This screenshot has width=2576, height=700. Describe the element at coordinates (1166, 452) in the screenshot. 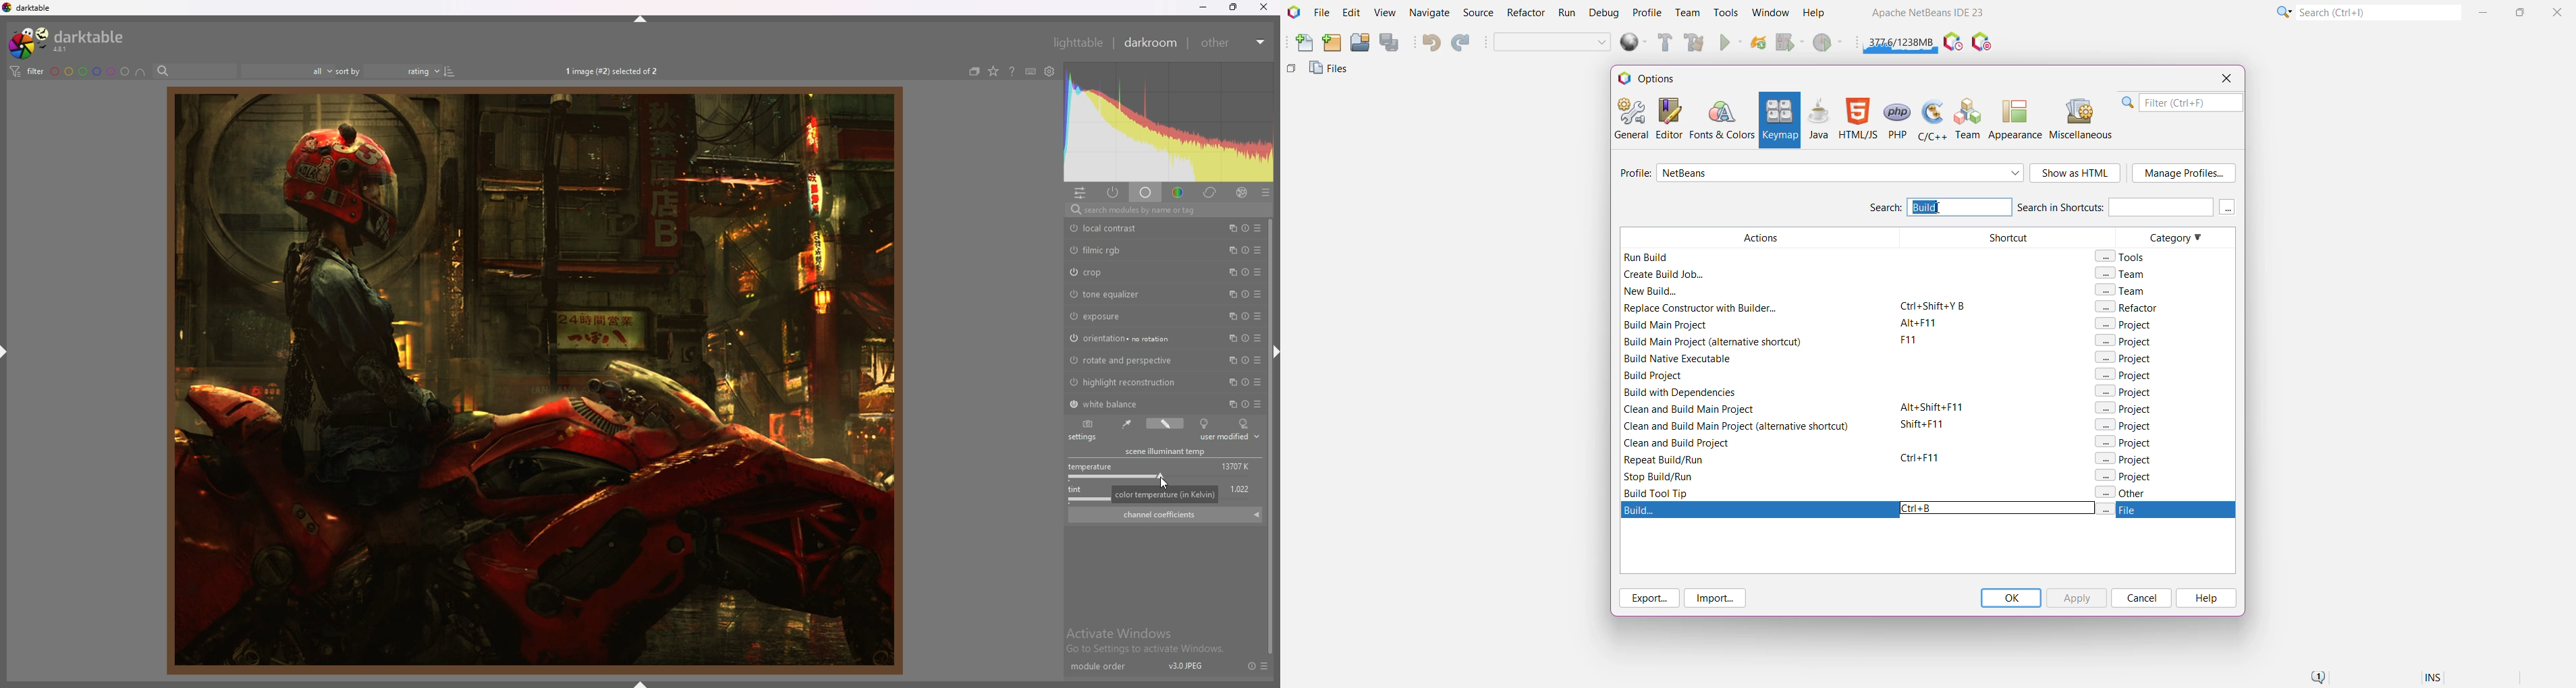

I see `scene illuminant temp` at that location.